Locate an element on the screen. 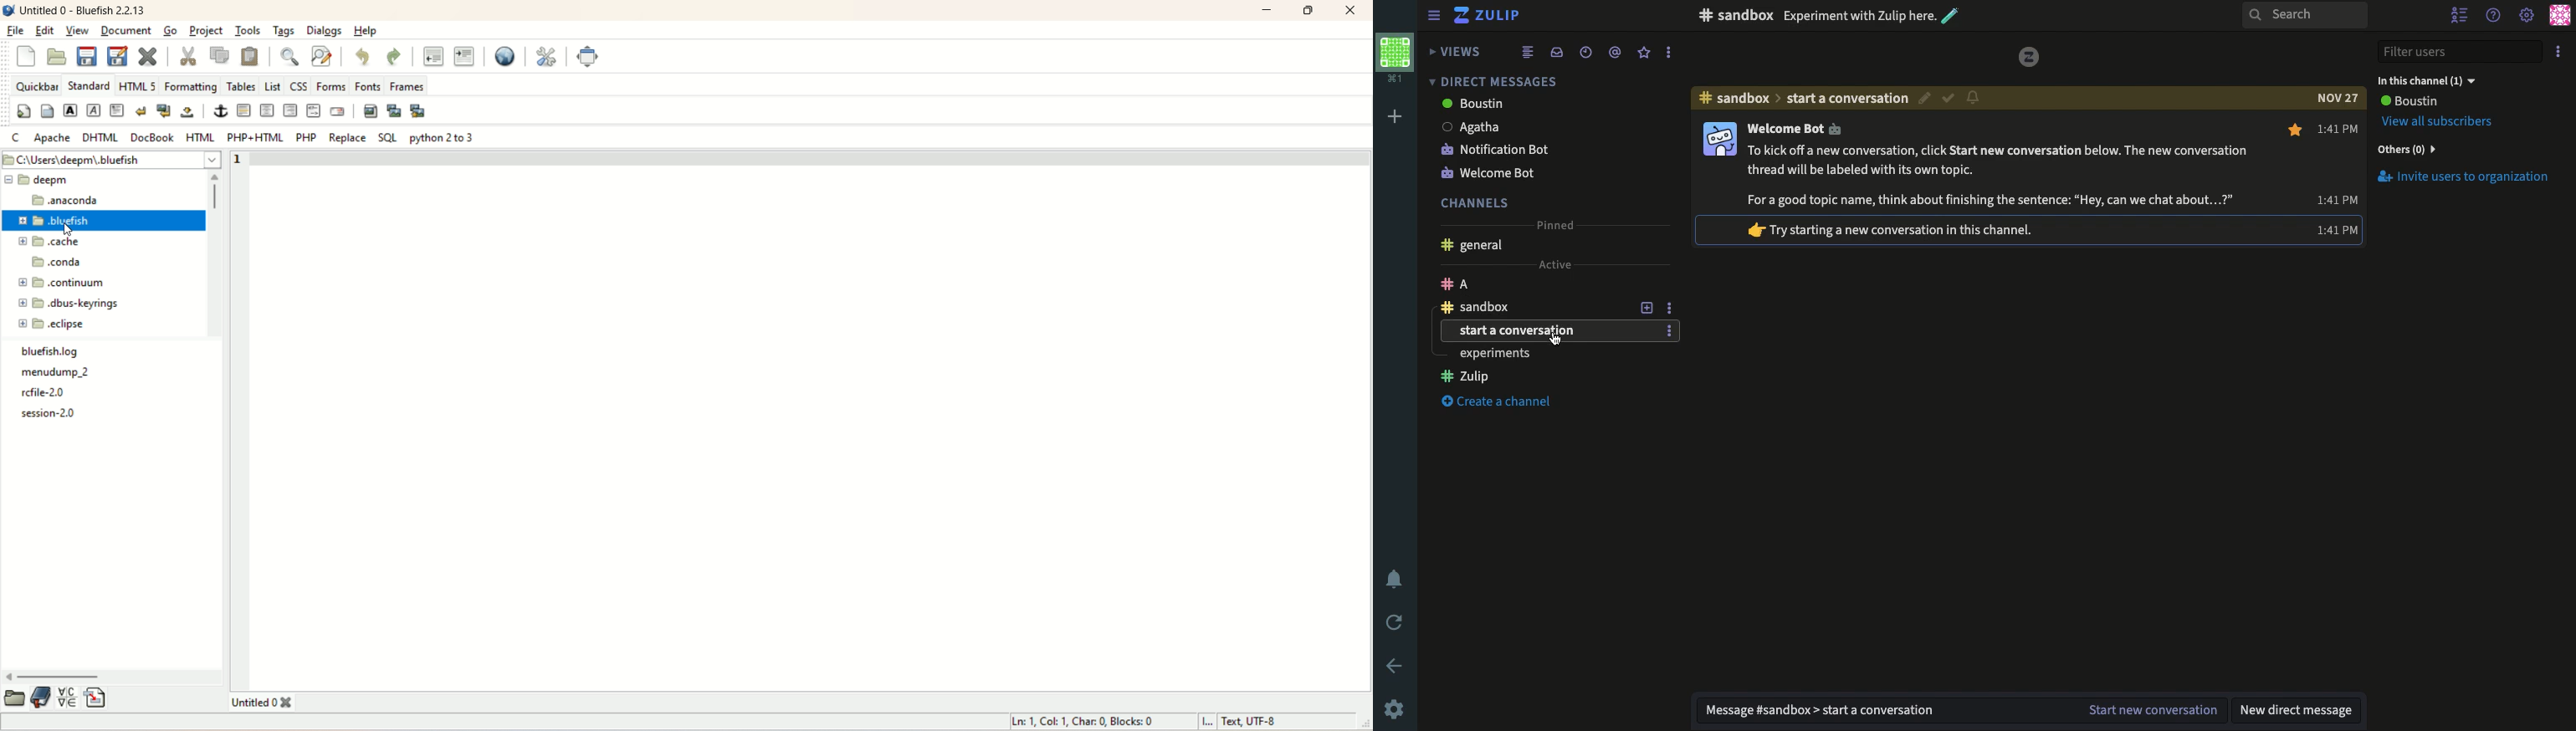 The image size is (2576, 756). Hide users list is located at coordinates (2461, 17).